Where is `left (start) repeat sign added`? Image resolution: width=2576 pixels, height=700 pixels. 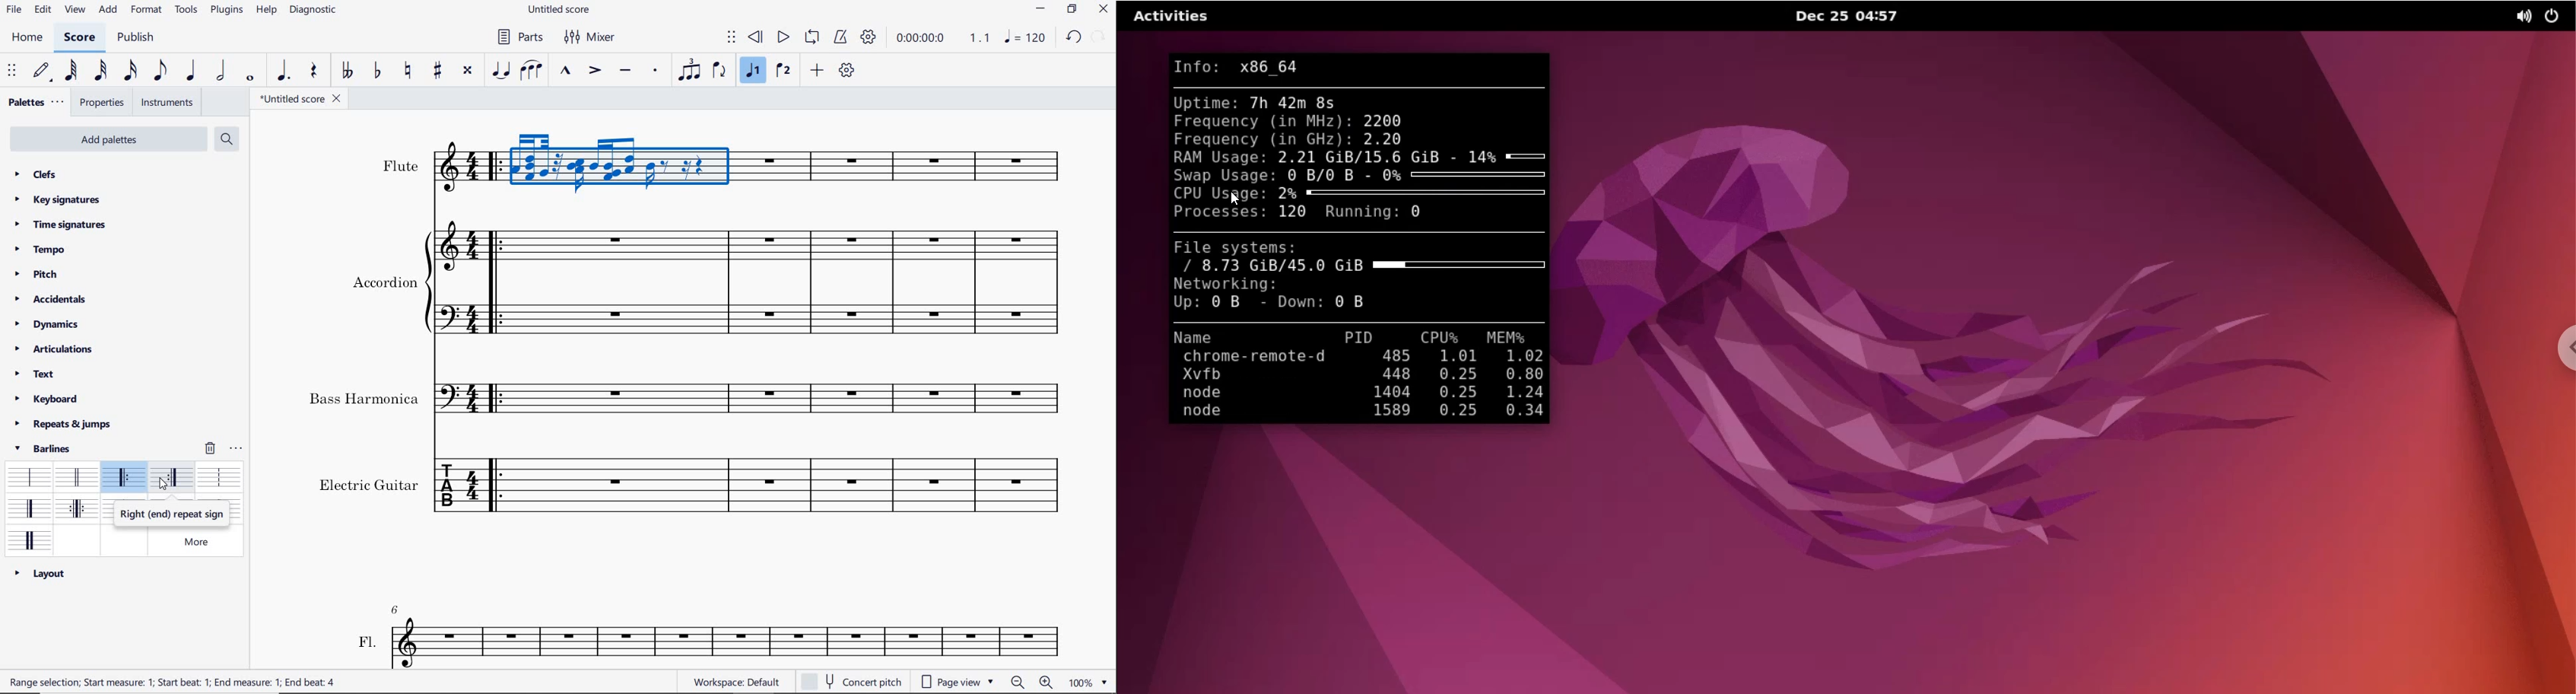 left (start) repeat sign added is located at coordinates (496, 397).